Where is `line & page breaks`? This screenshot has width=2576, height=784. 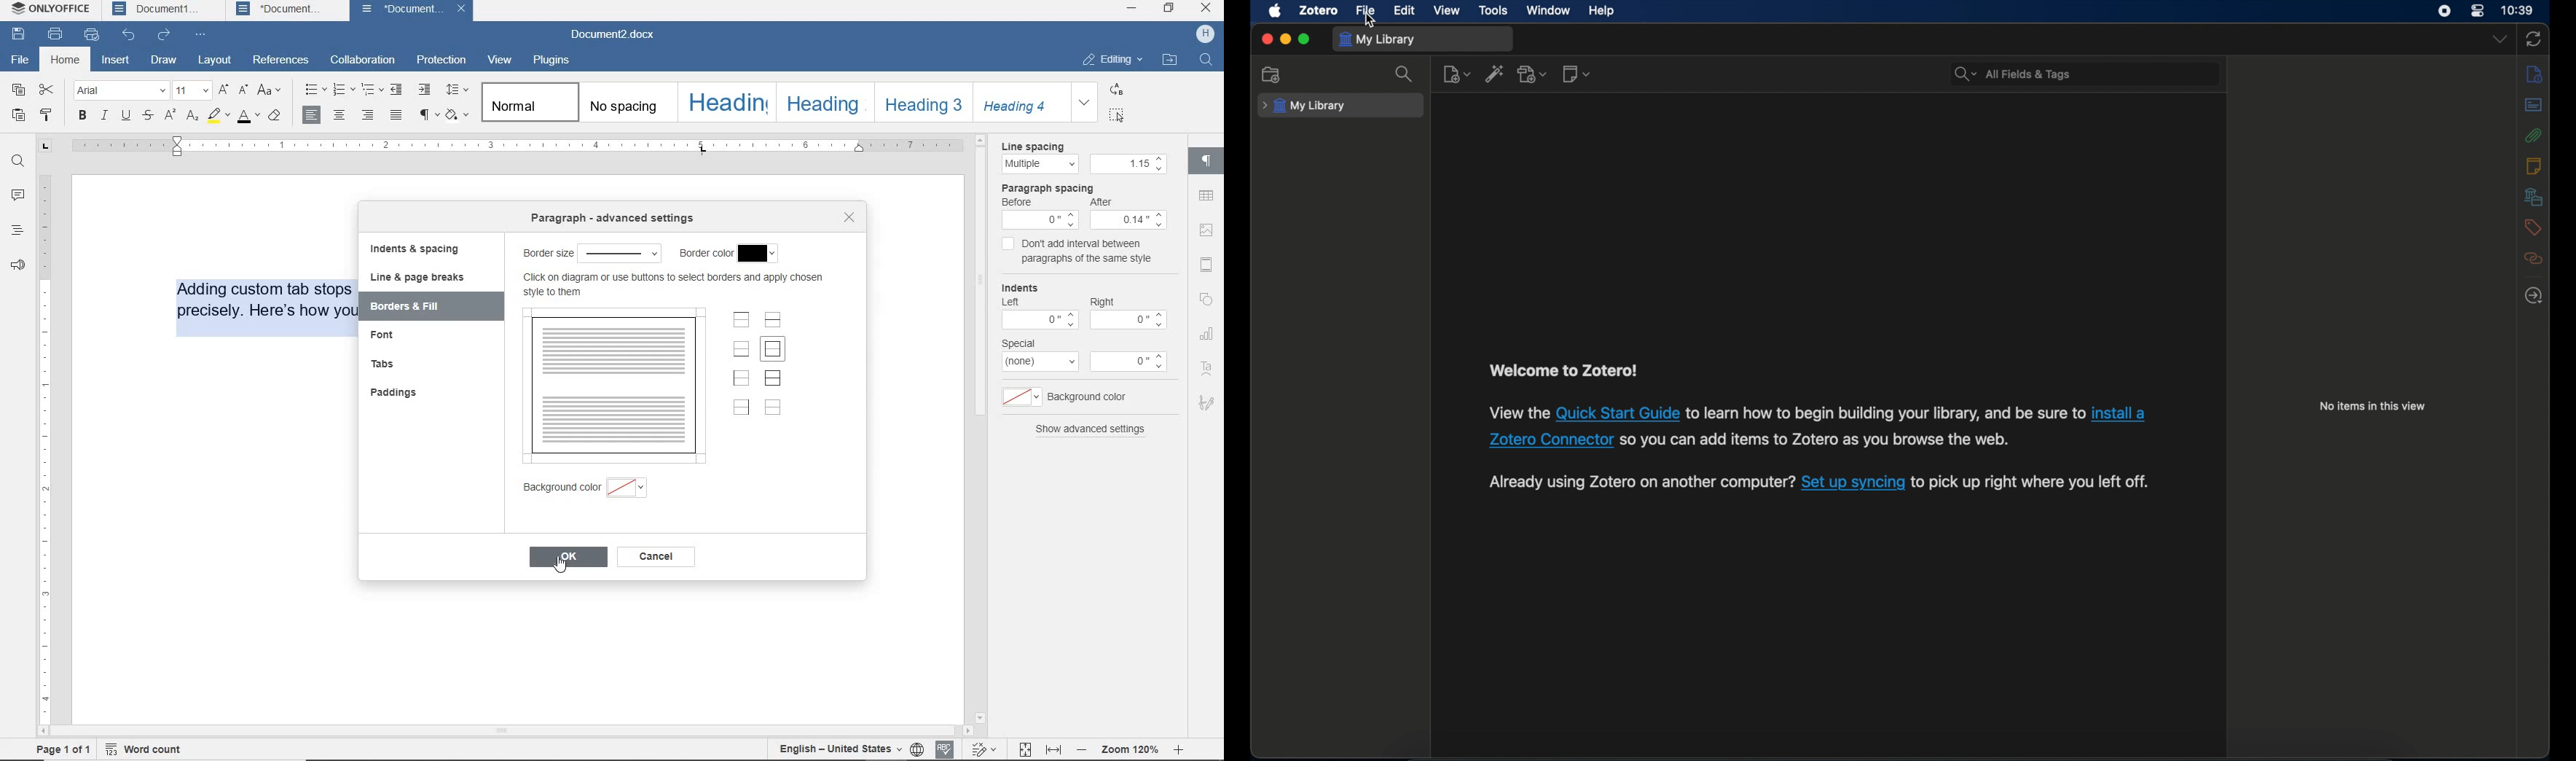
line & page breaks is located at coordinates (426, 278).